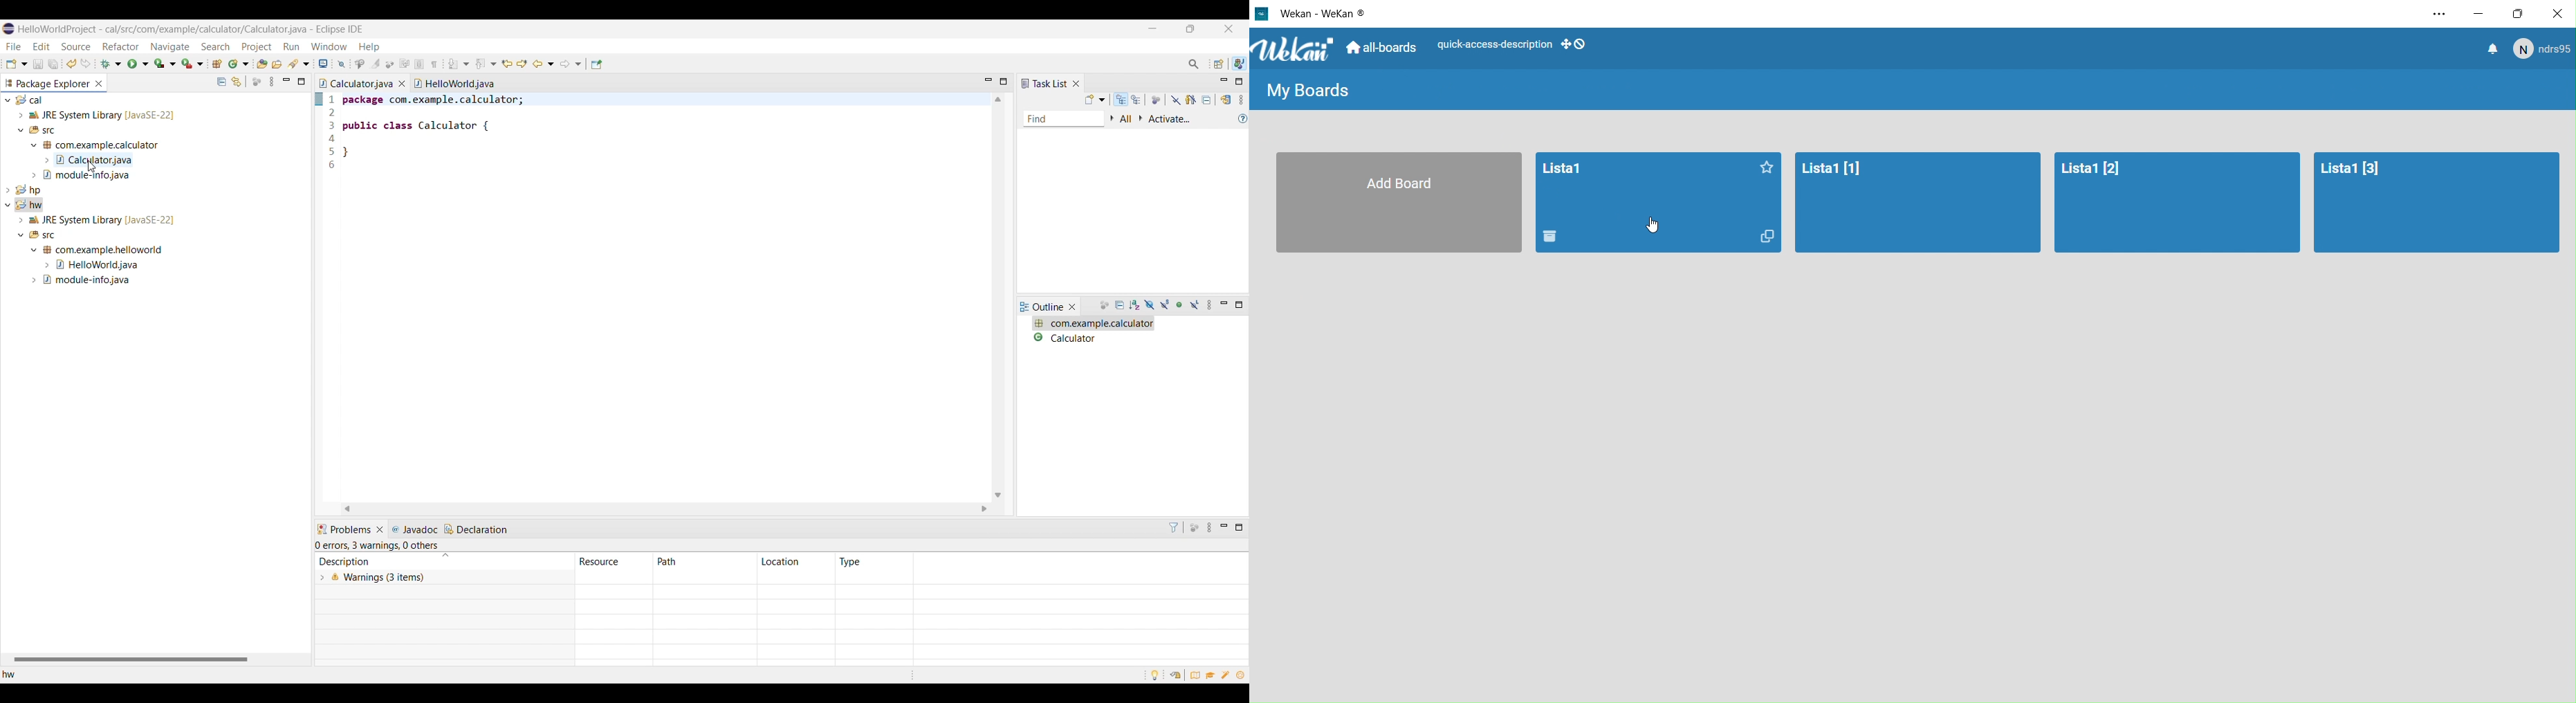 Image resolution: width=2576 pixels, height=728 pixels. What do you see at coordinates (1655, 226) in the screenshot?
I see `cursor` at bounding box center [1655, 226].